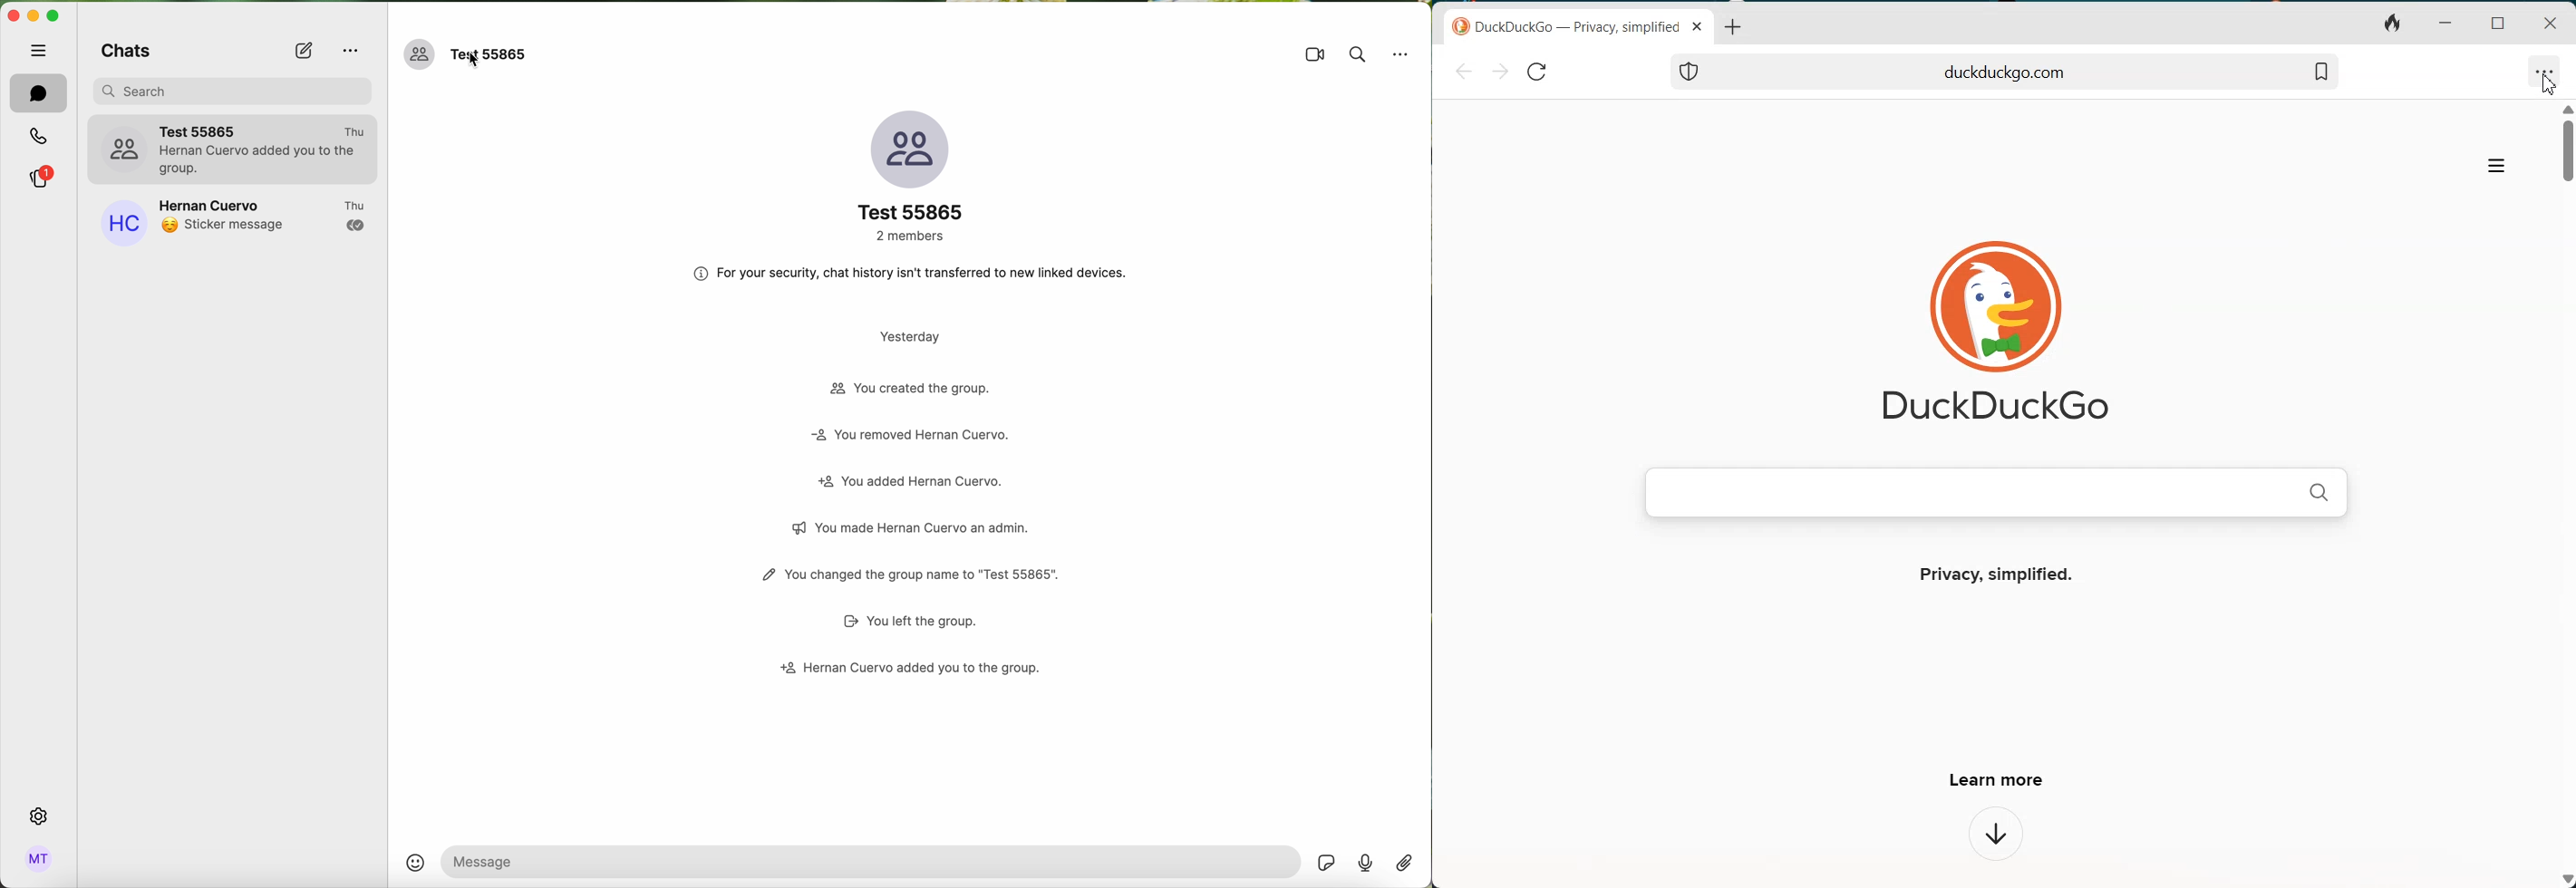 The height and width of the screenshot is (896, 2576). Describe the element at coordinates (2320, 72) in the screenshot. I see `Bookmark` at that location.